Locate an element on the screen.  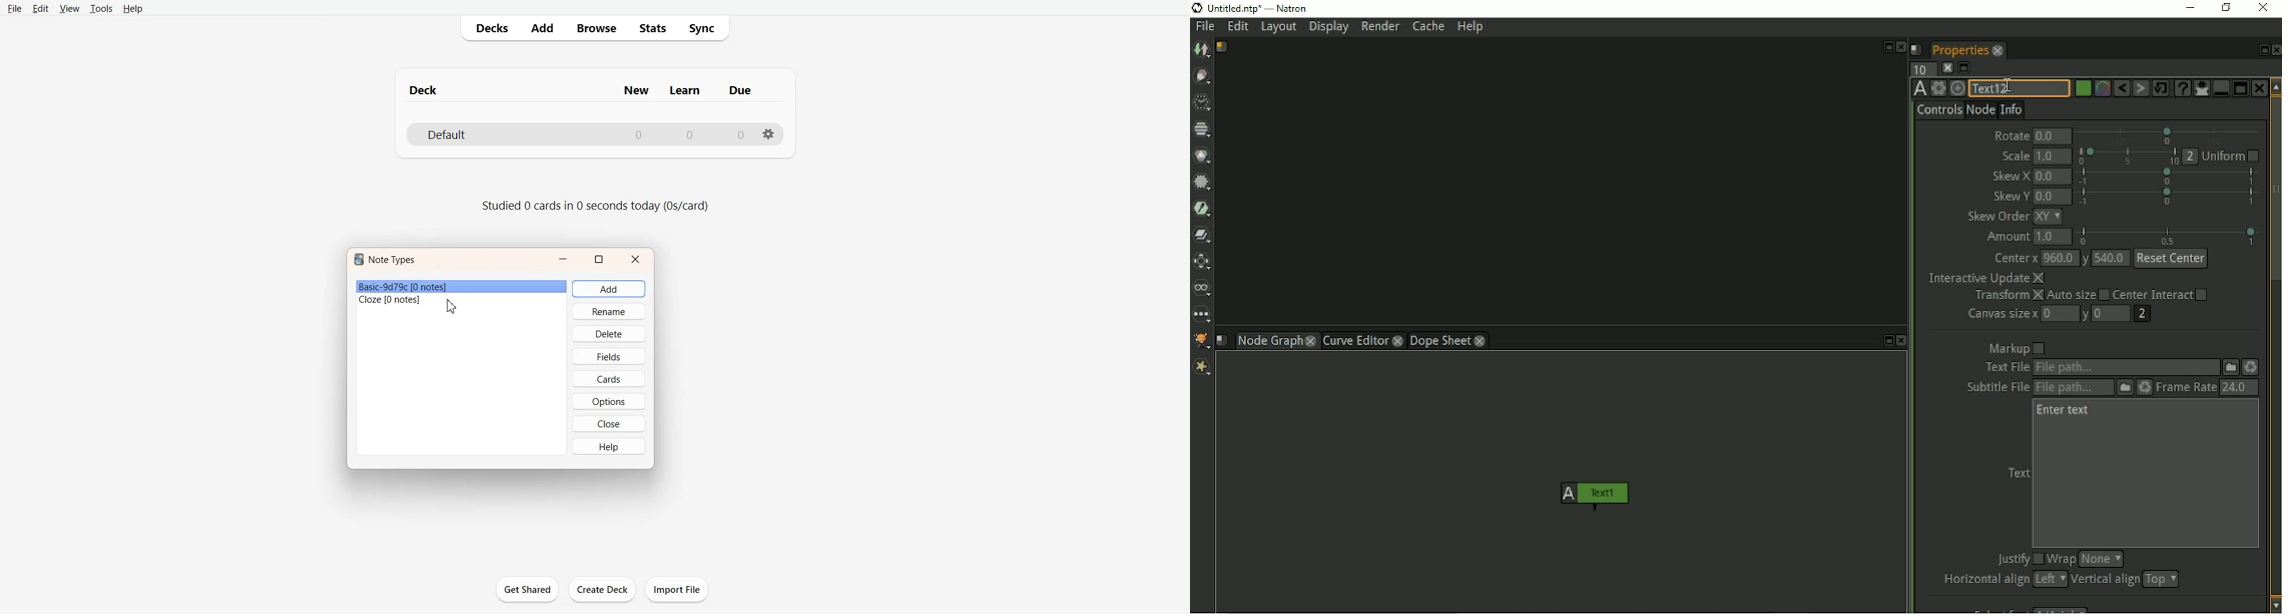
Edit is located at coordinates (40, 8).